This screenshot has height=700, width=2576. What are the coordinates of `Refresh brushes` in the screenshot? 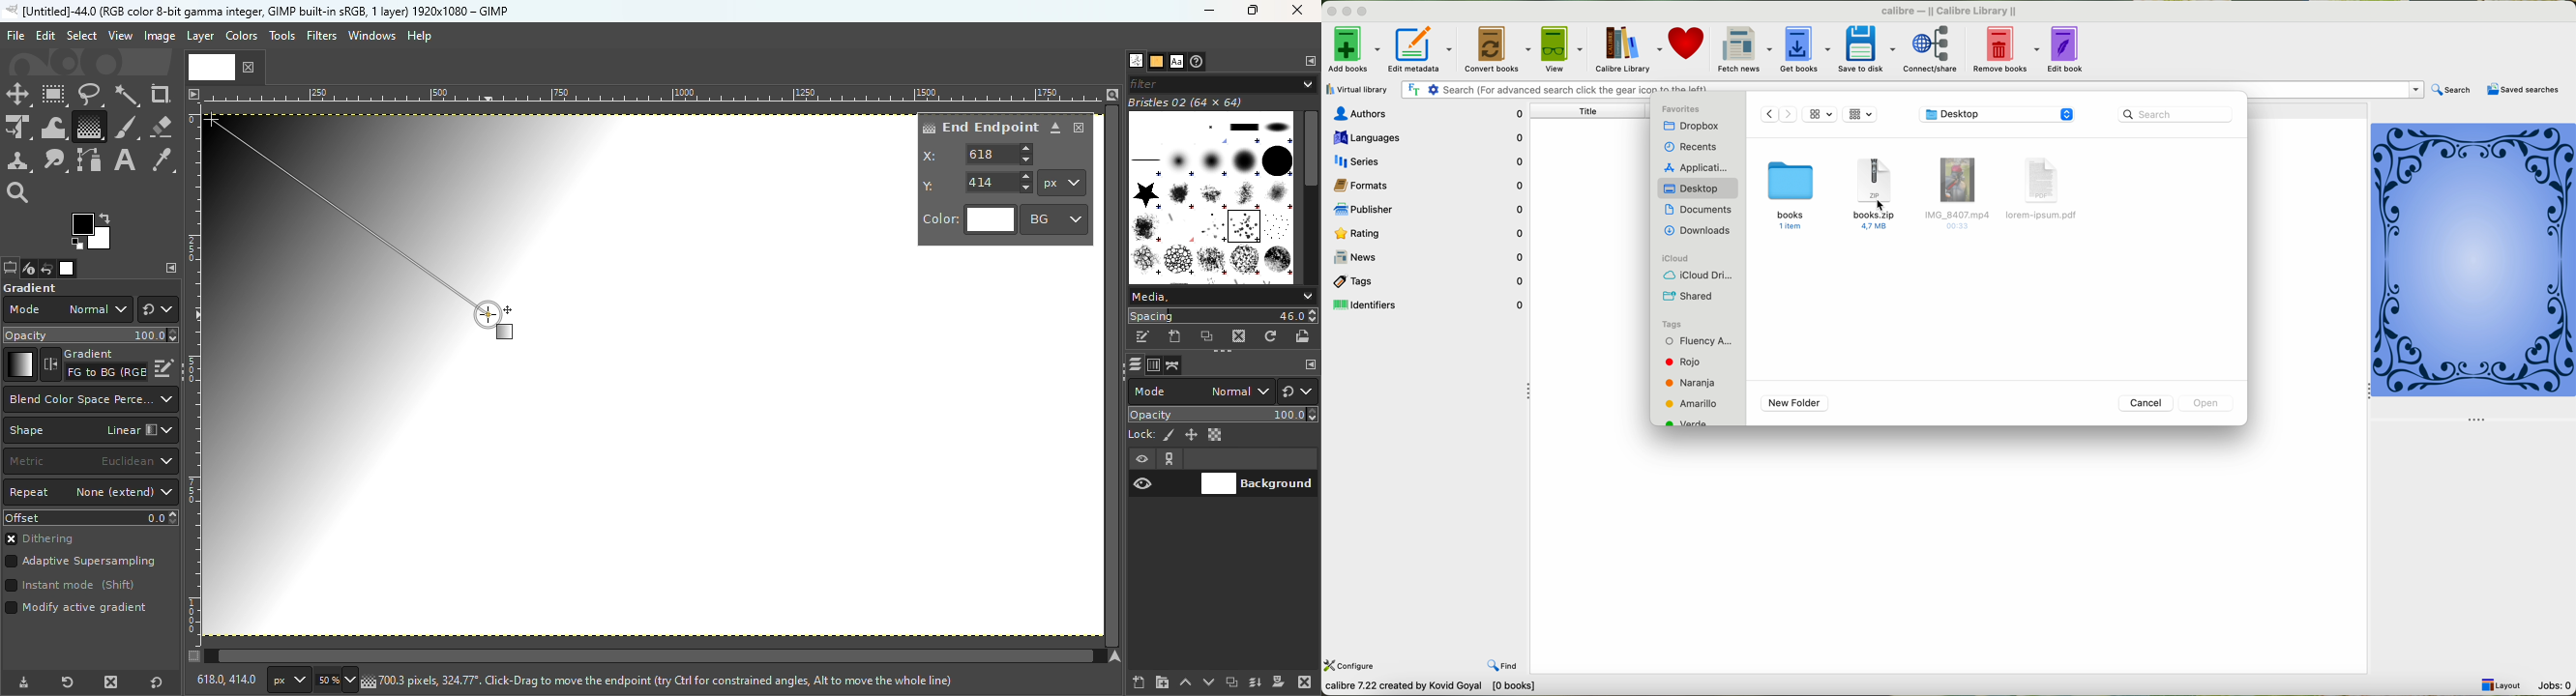 It's located at (1271, 336).